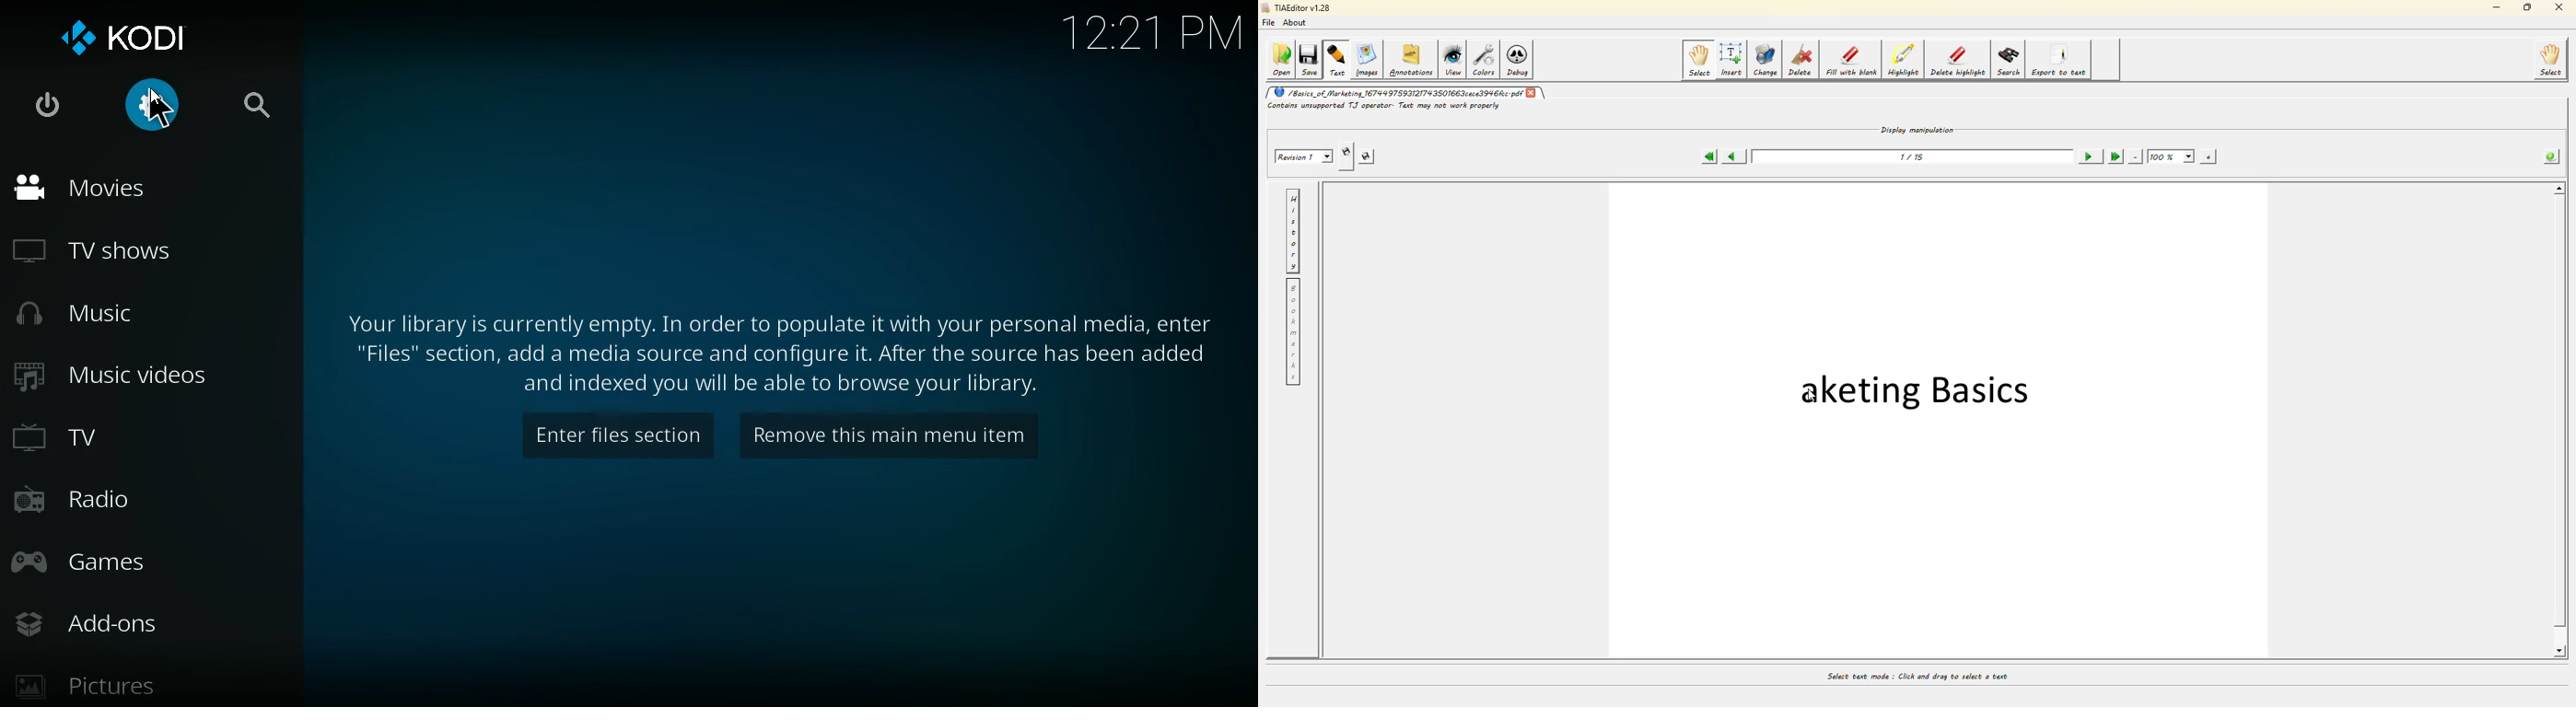  I want to click on cursor, so click(162, 110).